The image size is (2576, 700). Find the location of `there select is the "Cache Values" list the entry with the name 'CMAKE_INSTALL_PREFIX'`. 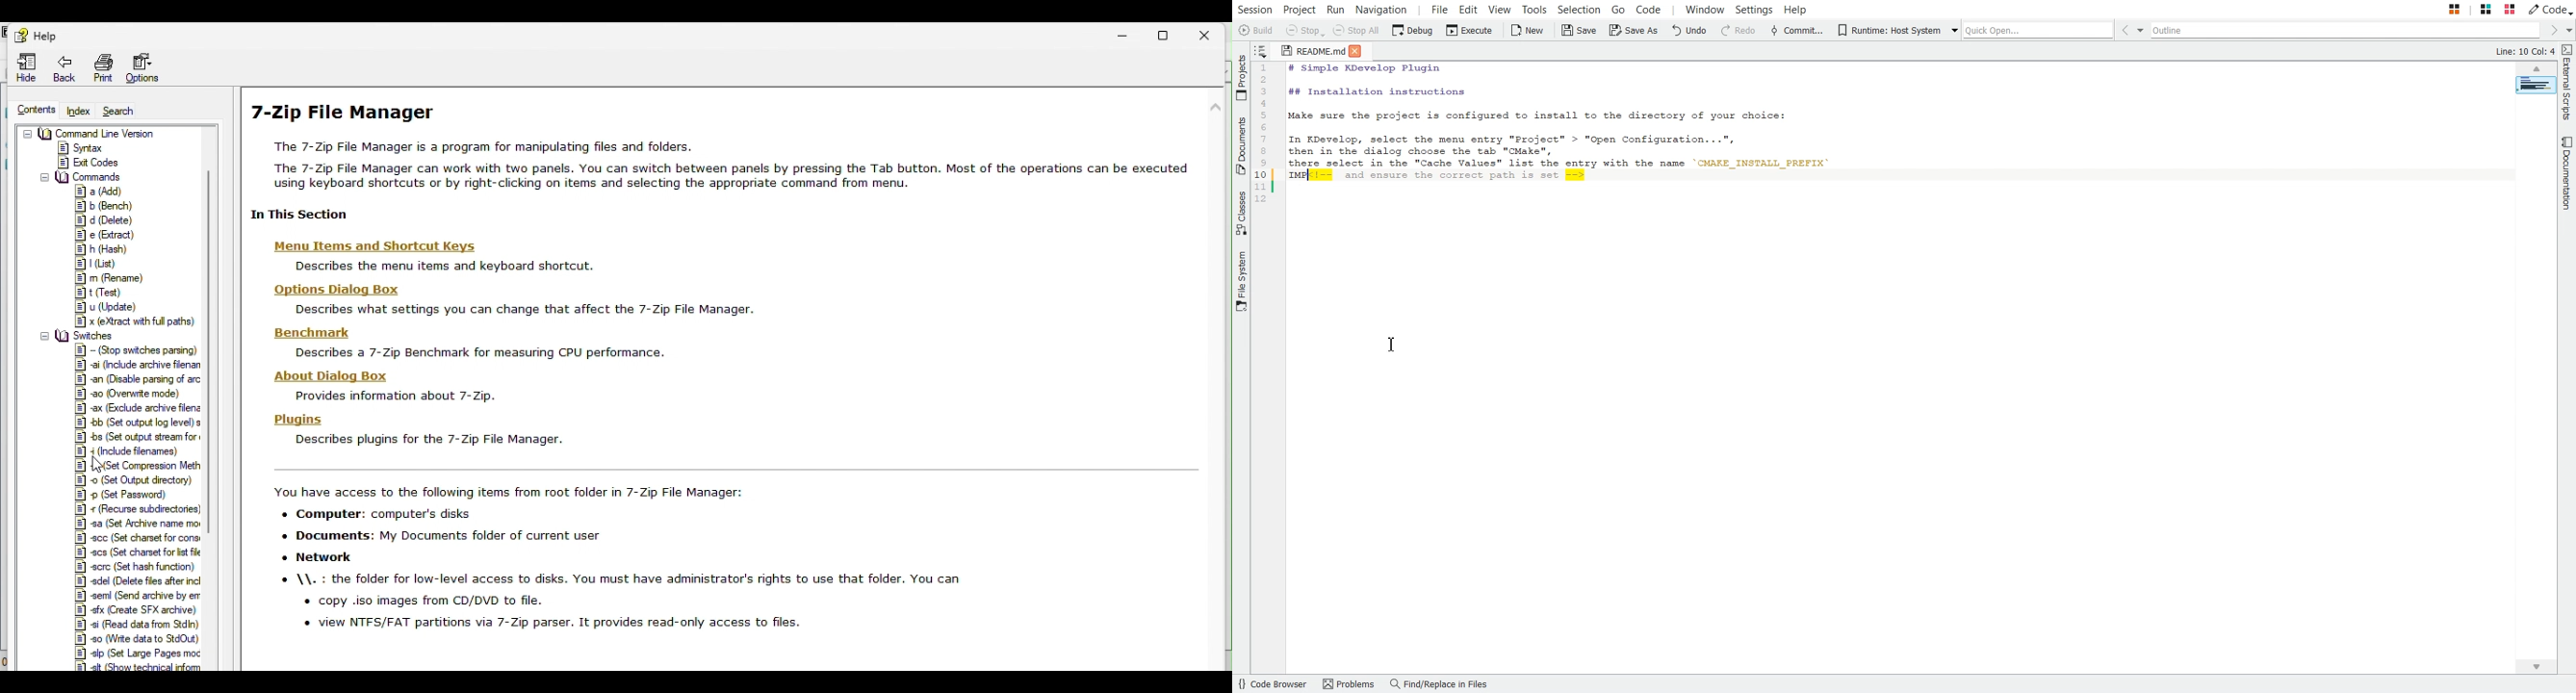

there select is the "Cache Values" list the entry with the name 'CMAKE_INSTALL_PREFIX' is located at coordinates (1570, 164).